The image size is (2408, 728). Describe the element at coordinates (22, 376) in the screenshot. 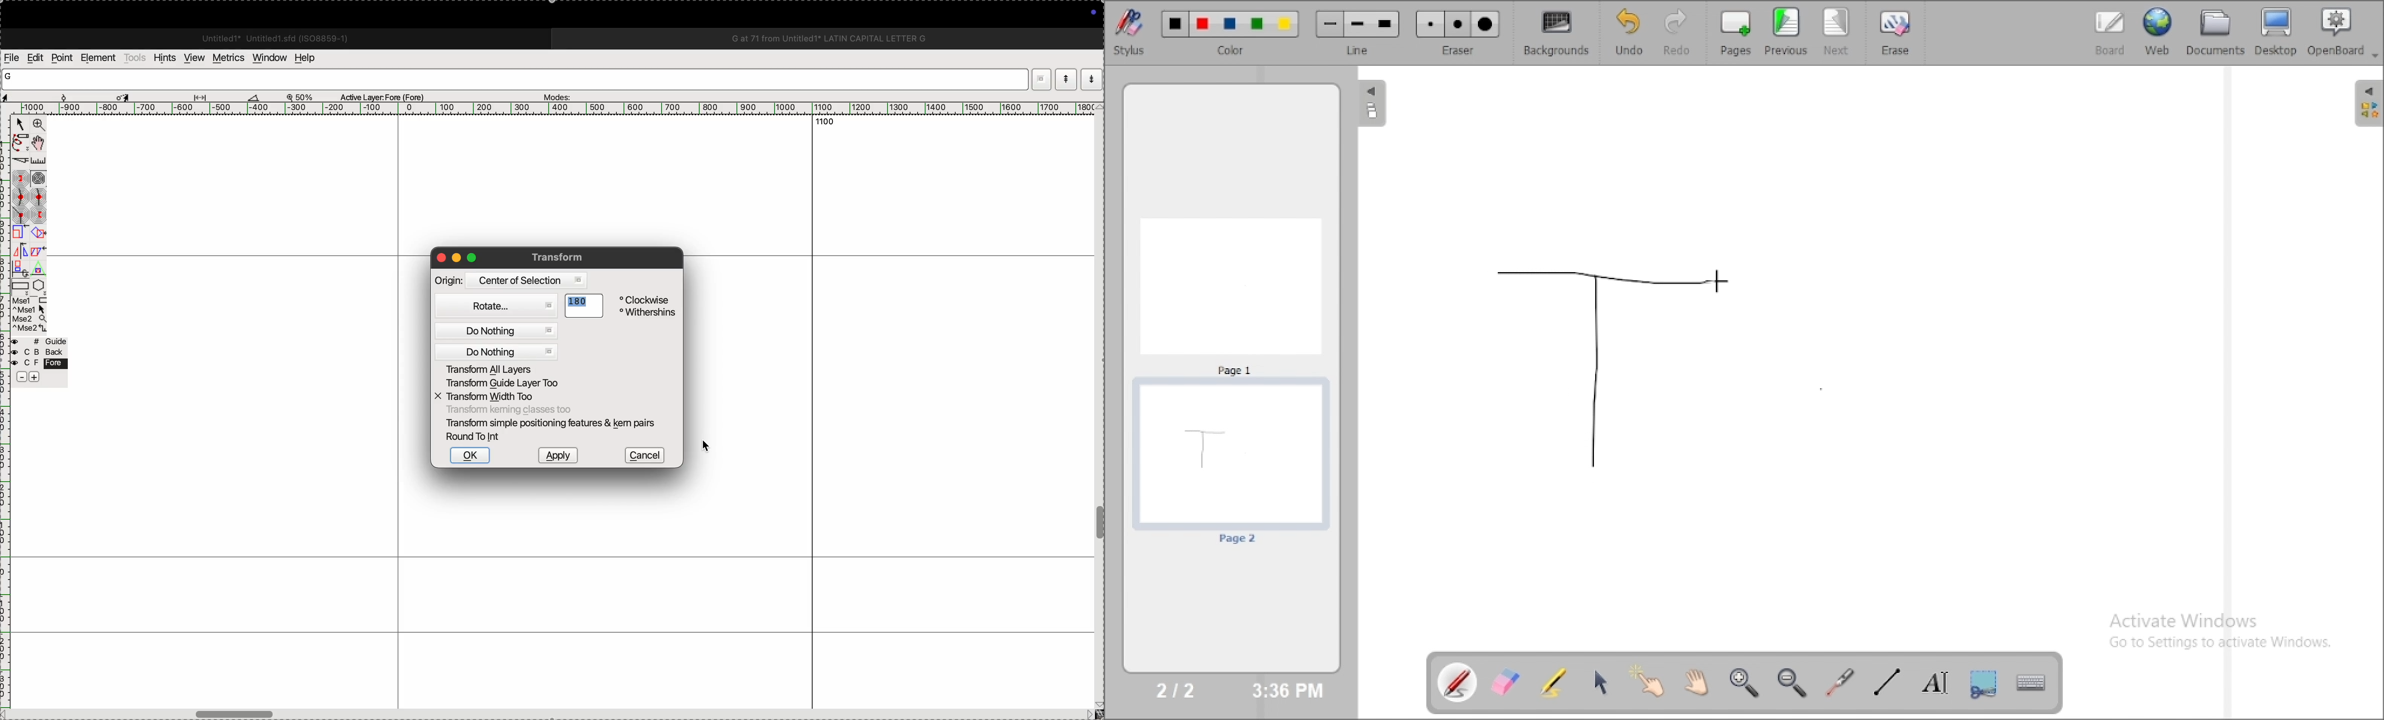

I see `decrease` at that location.